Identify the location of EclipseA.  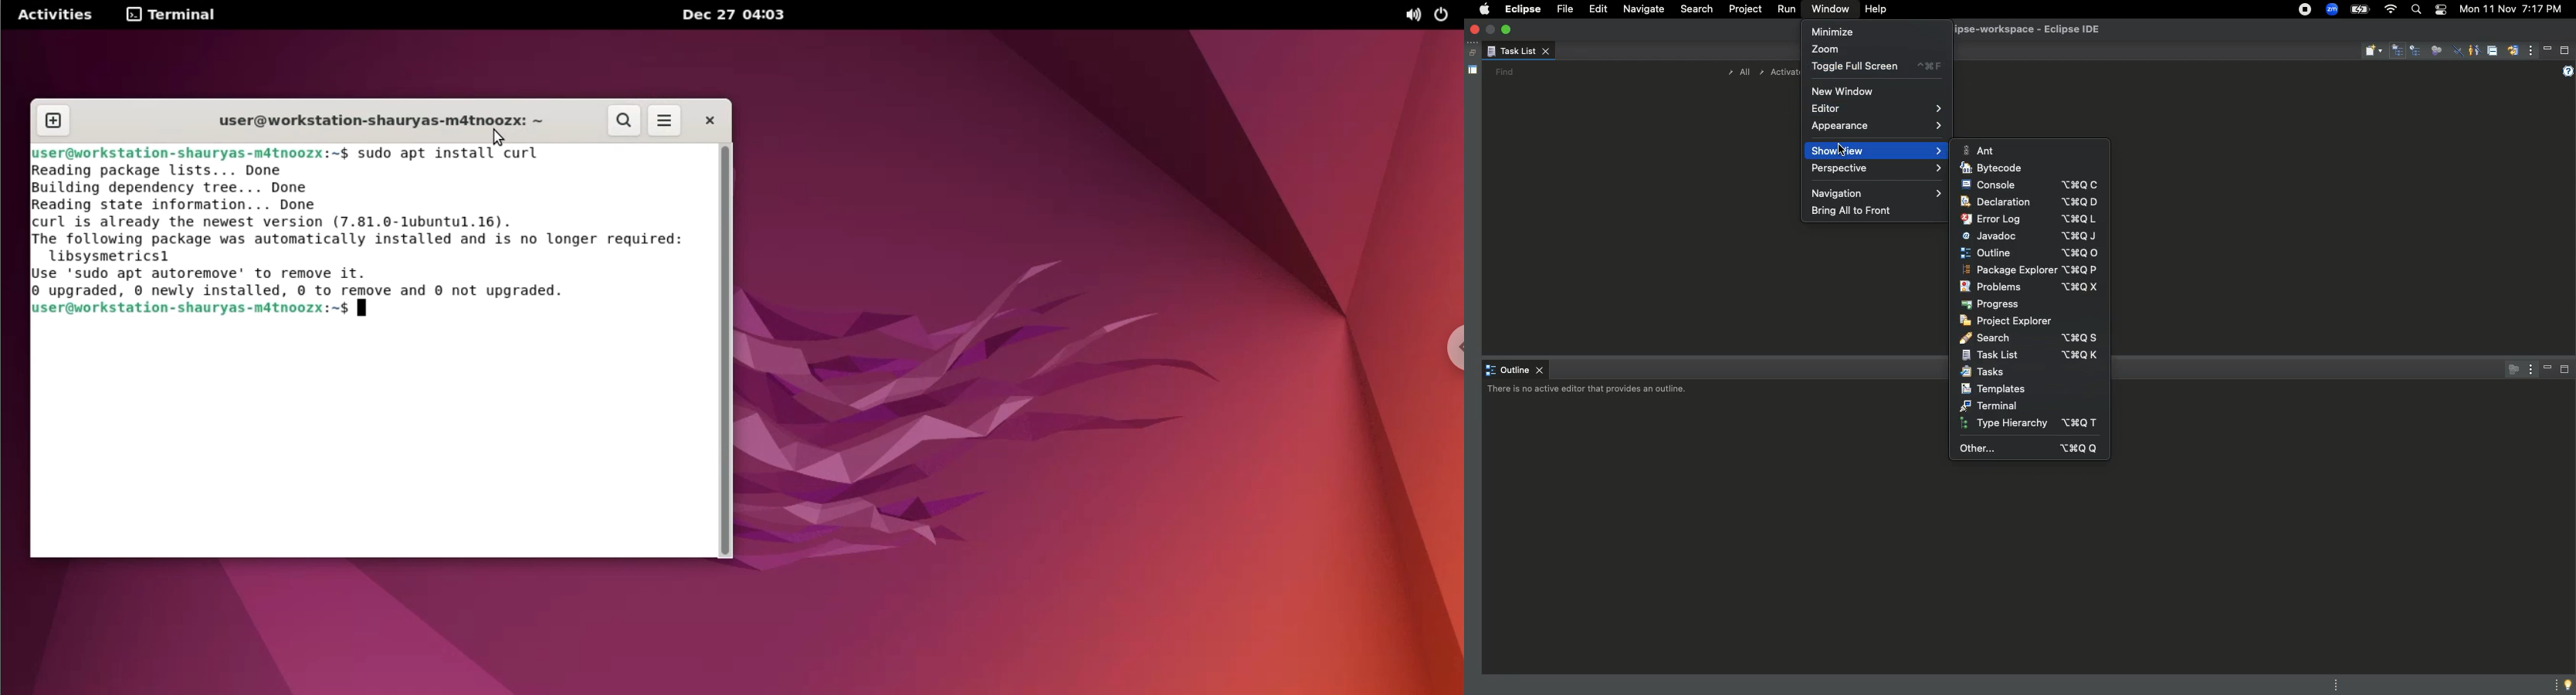
(1521, 9).